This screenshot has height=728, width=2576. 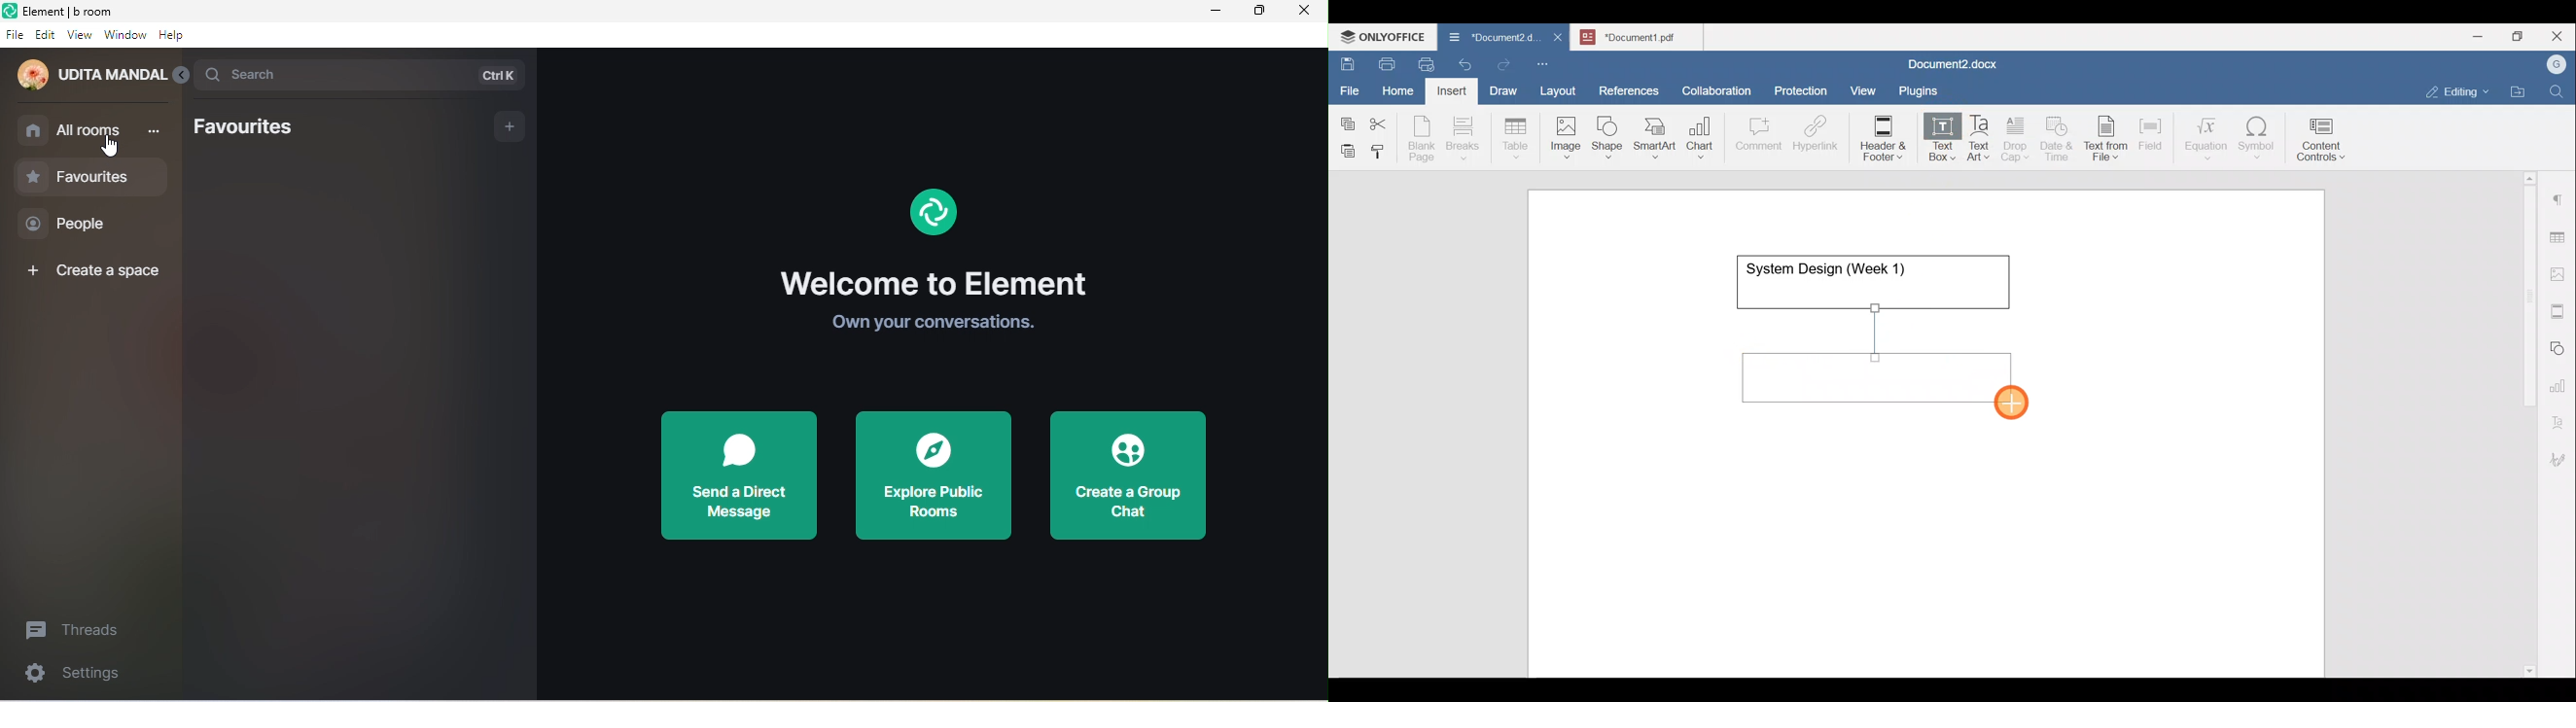 I want to click on Open file location, so click(x=2521, y=93).